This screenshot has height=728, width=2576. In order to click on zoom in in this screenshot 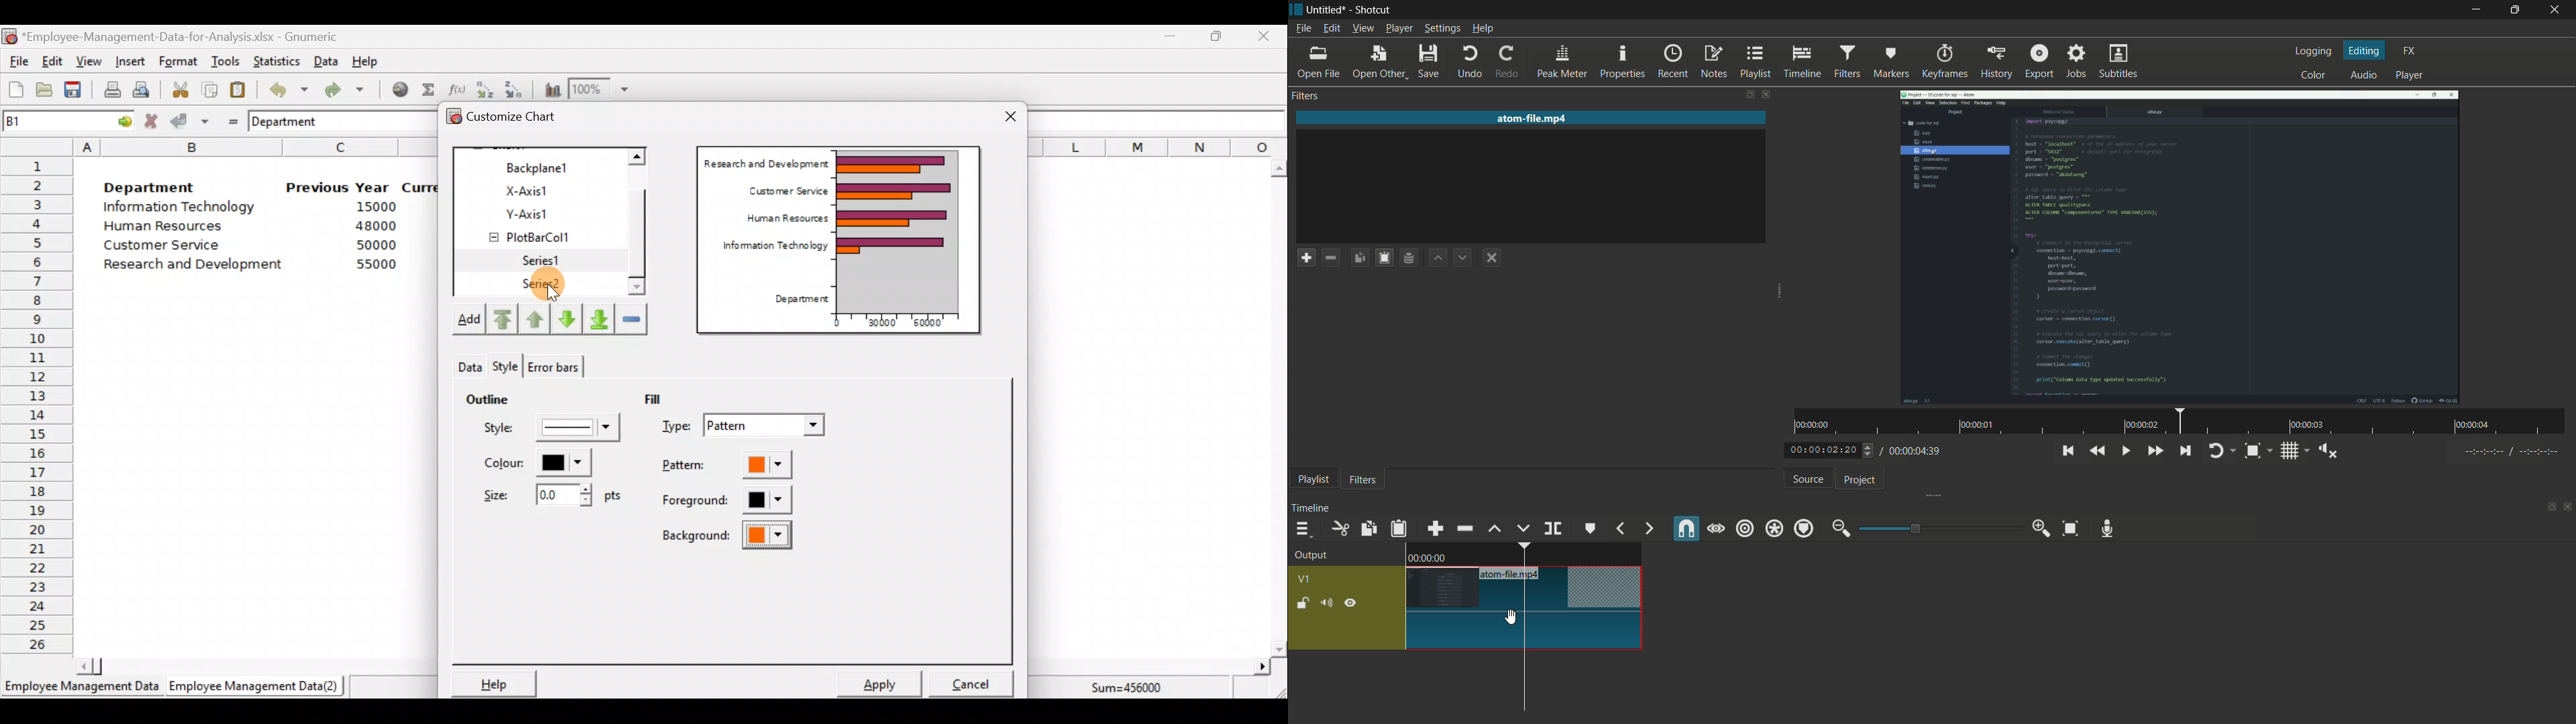, I will do `click(2043, 528)`.